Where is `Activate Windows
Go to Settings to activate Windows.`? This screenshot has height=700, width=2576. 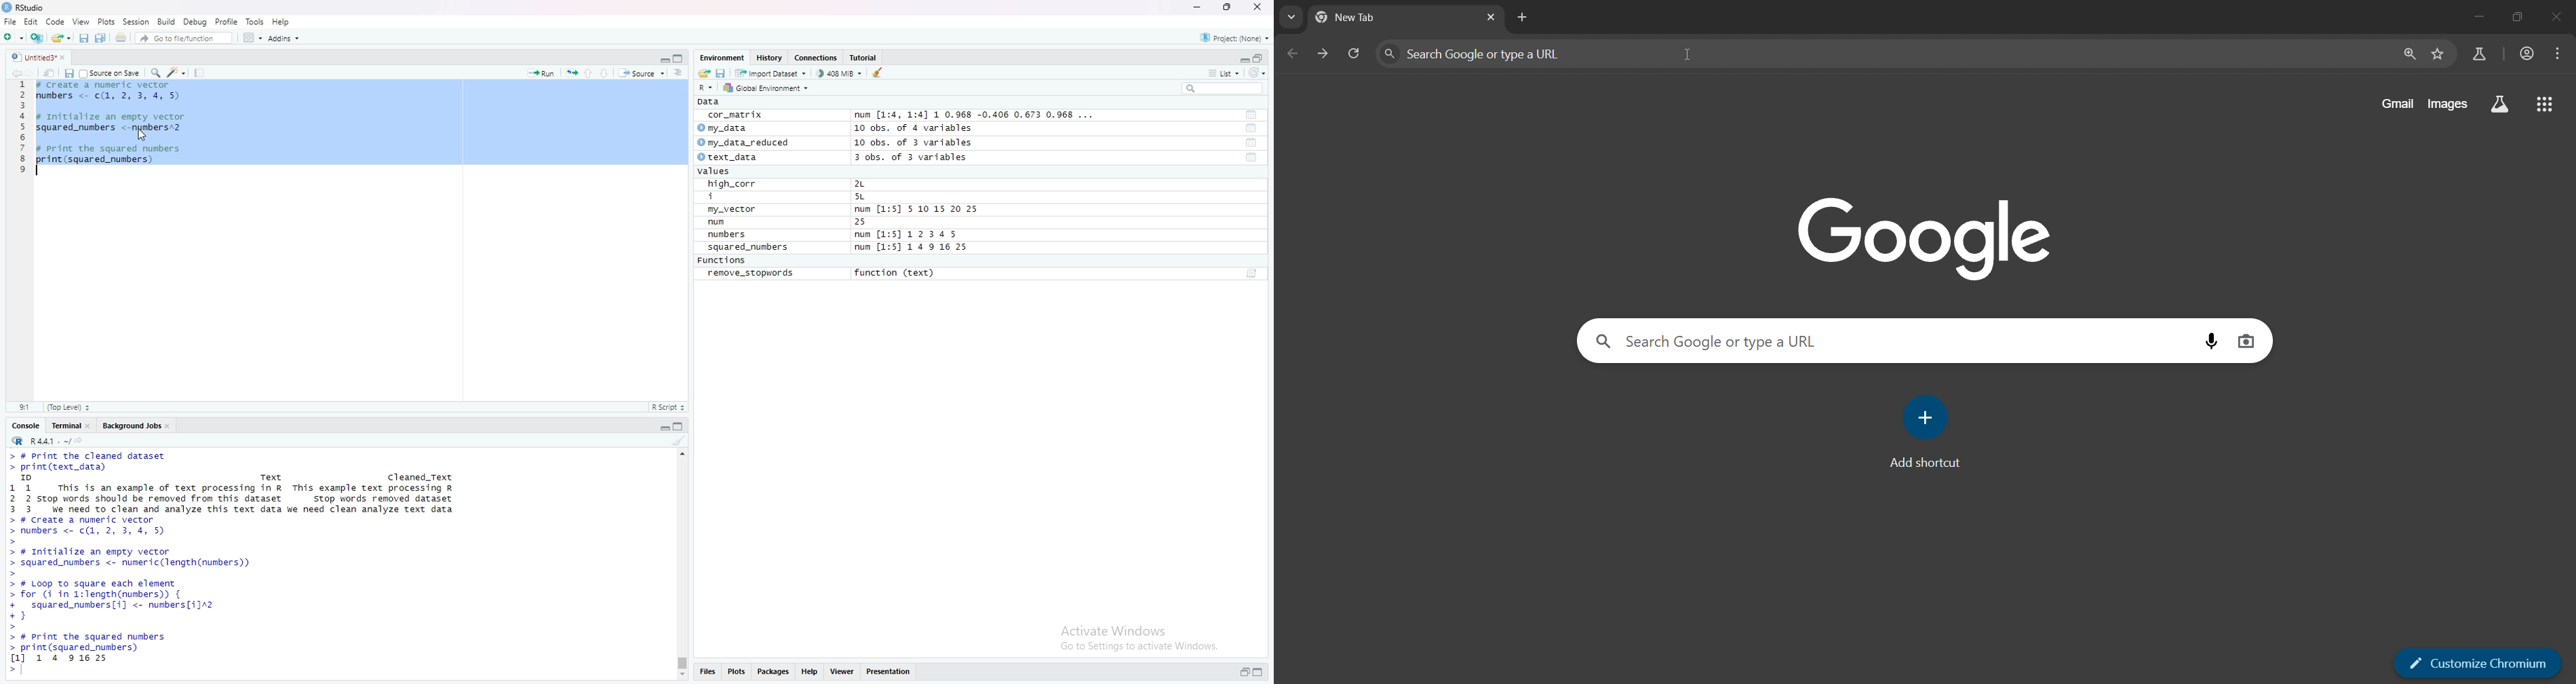
Activate Windows
Go to Settings to activate Windows. is located at coordinates (1142, 636).